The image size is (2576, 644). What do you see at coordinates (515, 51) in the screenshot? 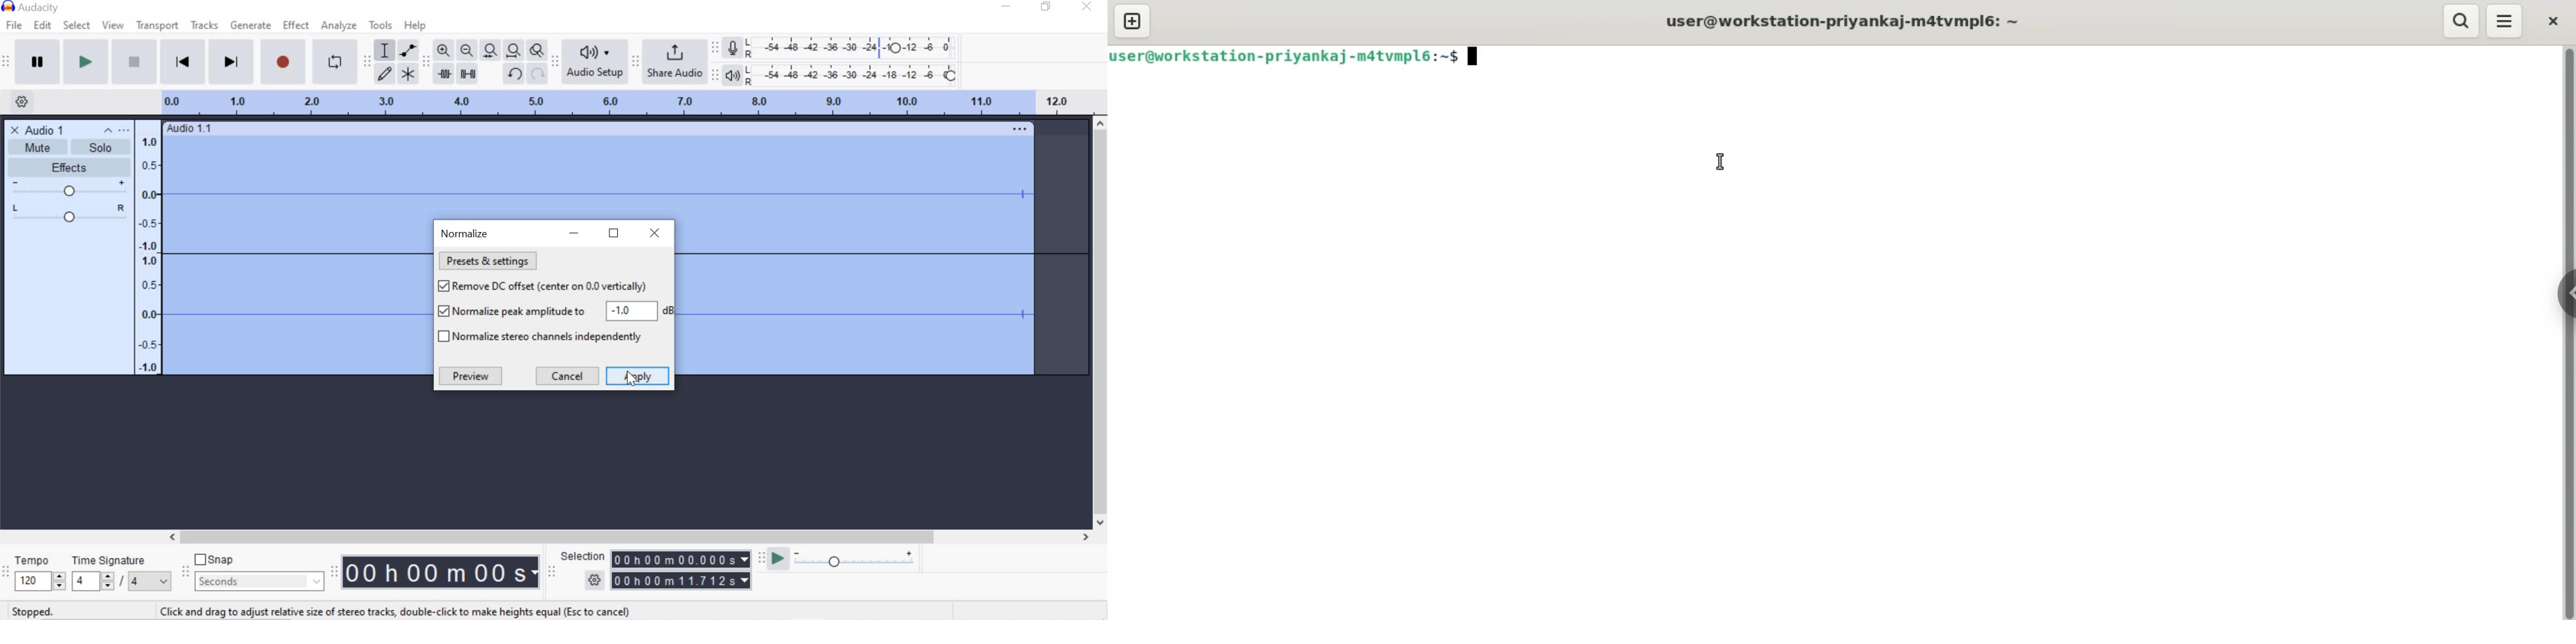
I see `Fit project to width` at bounding box center [515, 51].